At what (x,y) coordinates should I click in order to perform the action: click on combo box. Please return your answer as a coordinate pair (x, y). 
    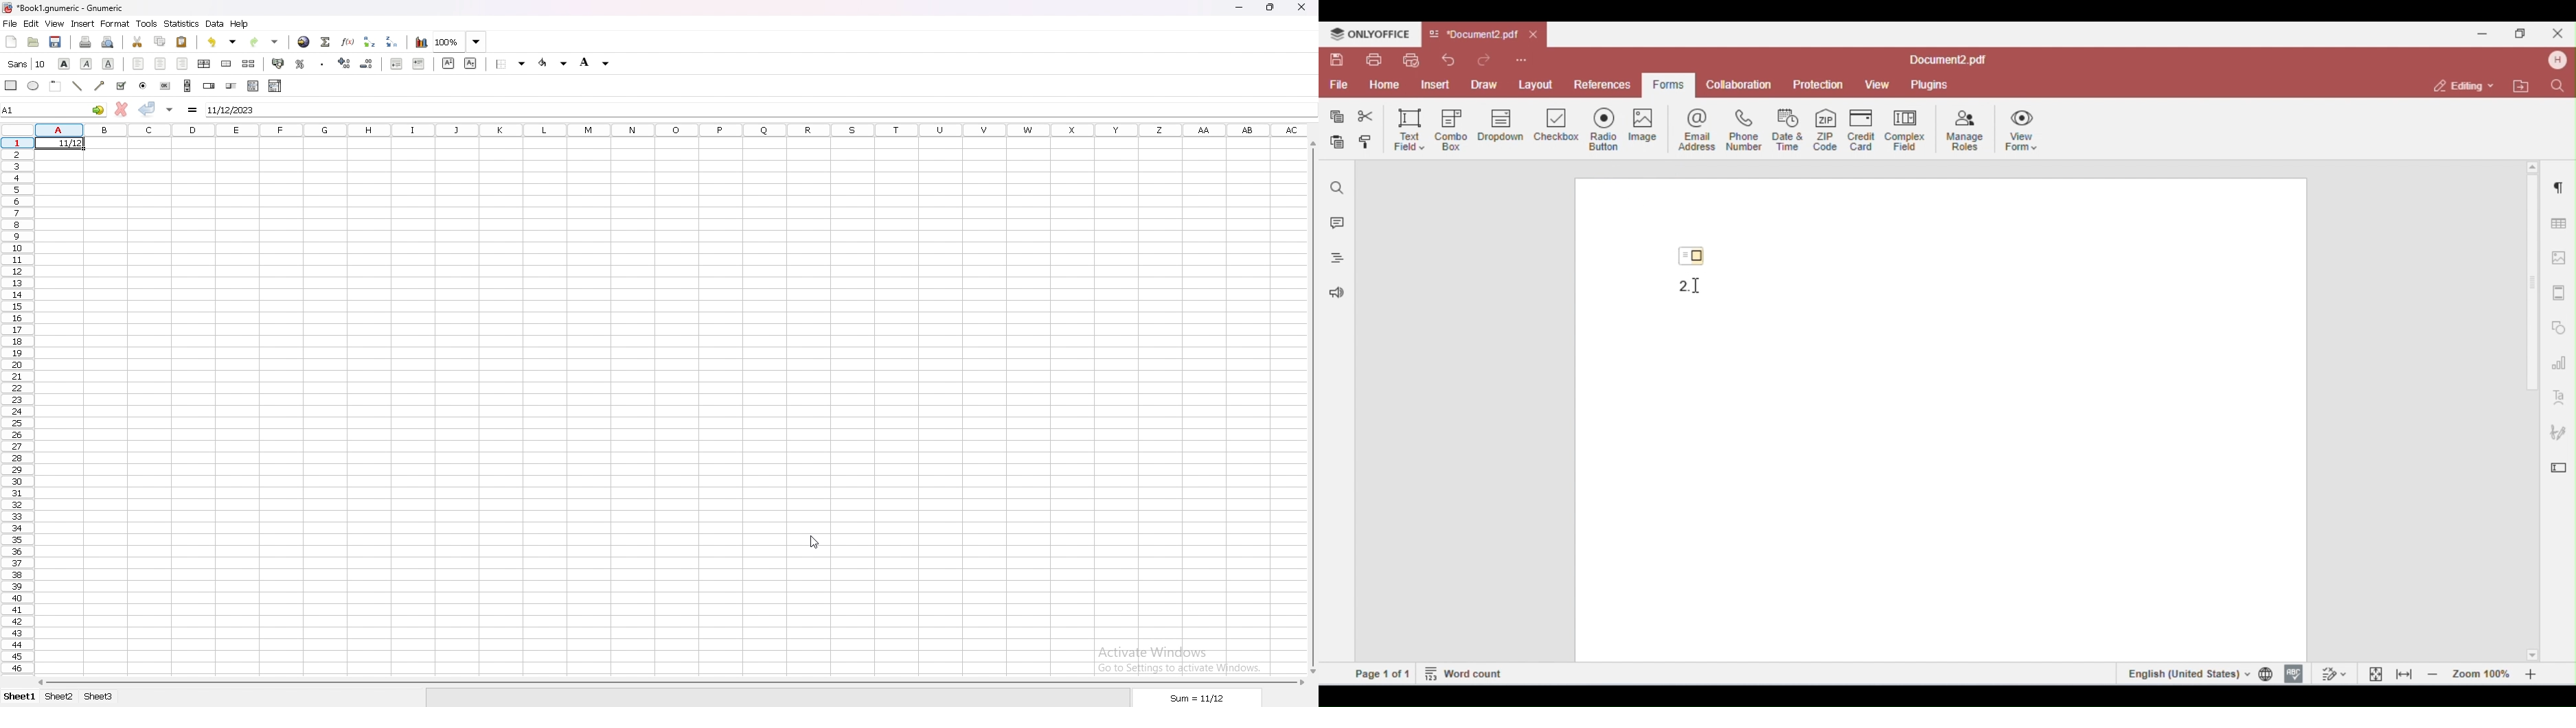
    Looking at the image, I should click on (276, 86).